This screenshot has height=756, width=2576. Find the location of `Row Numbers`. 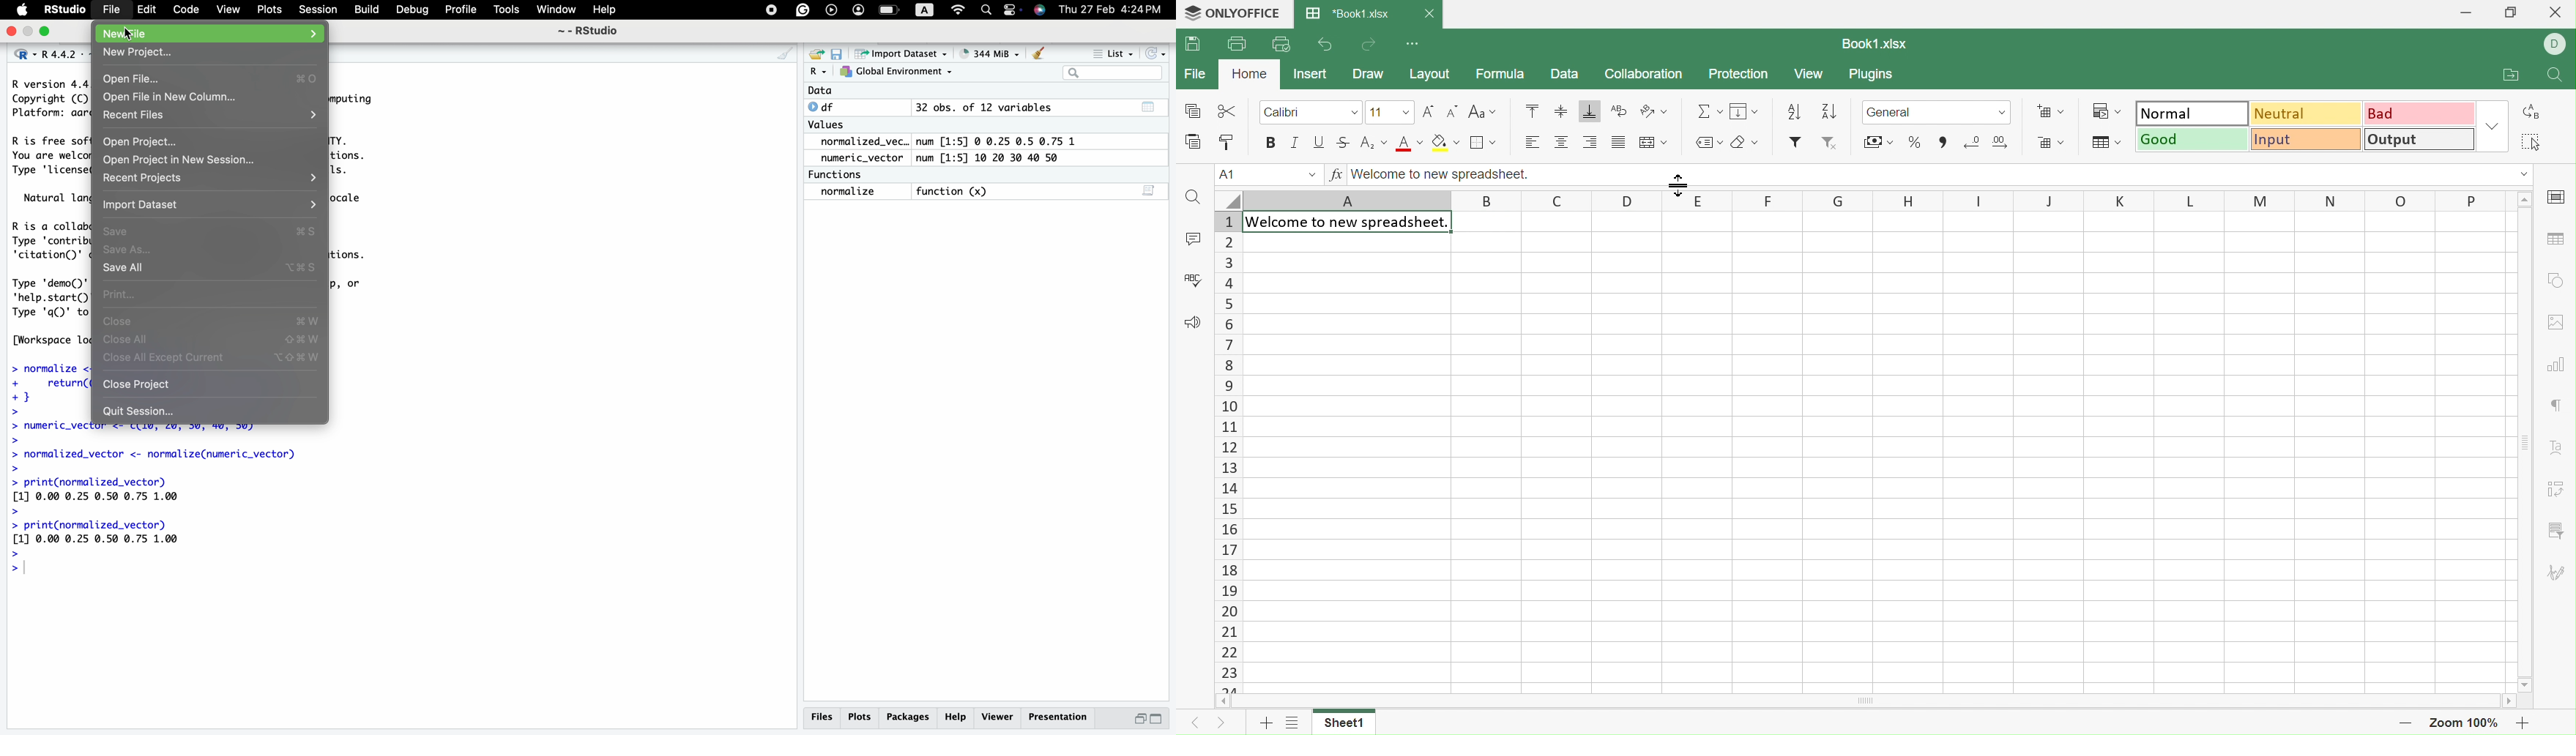

Row Numbers is located at coordinates (1229, 452).